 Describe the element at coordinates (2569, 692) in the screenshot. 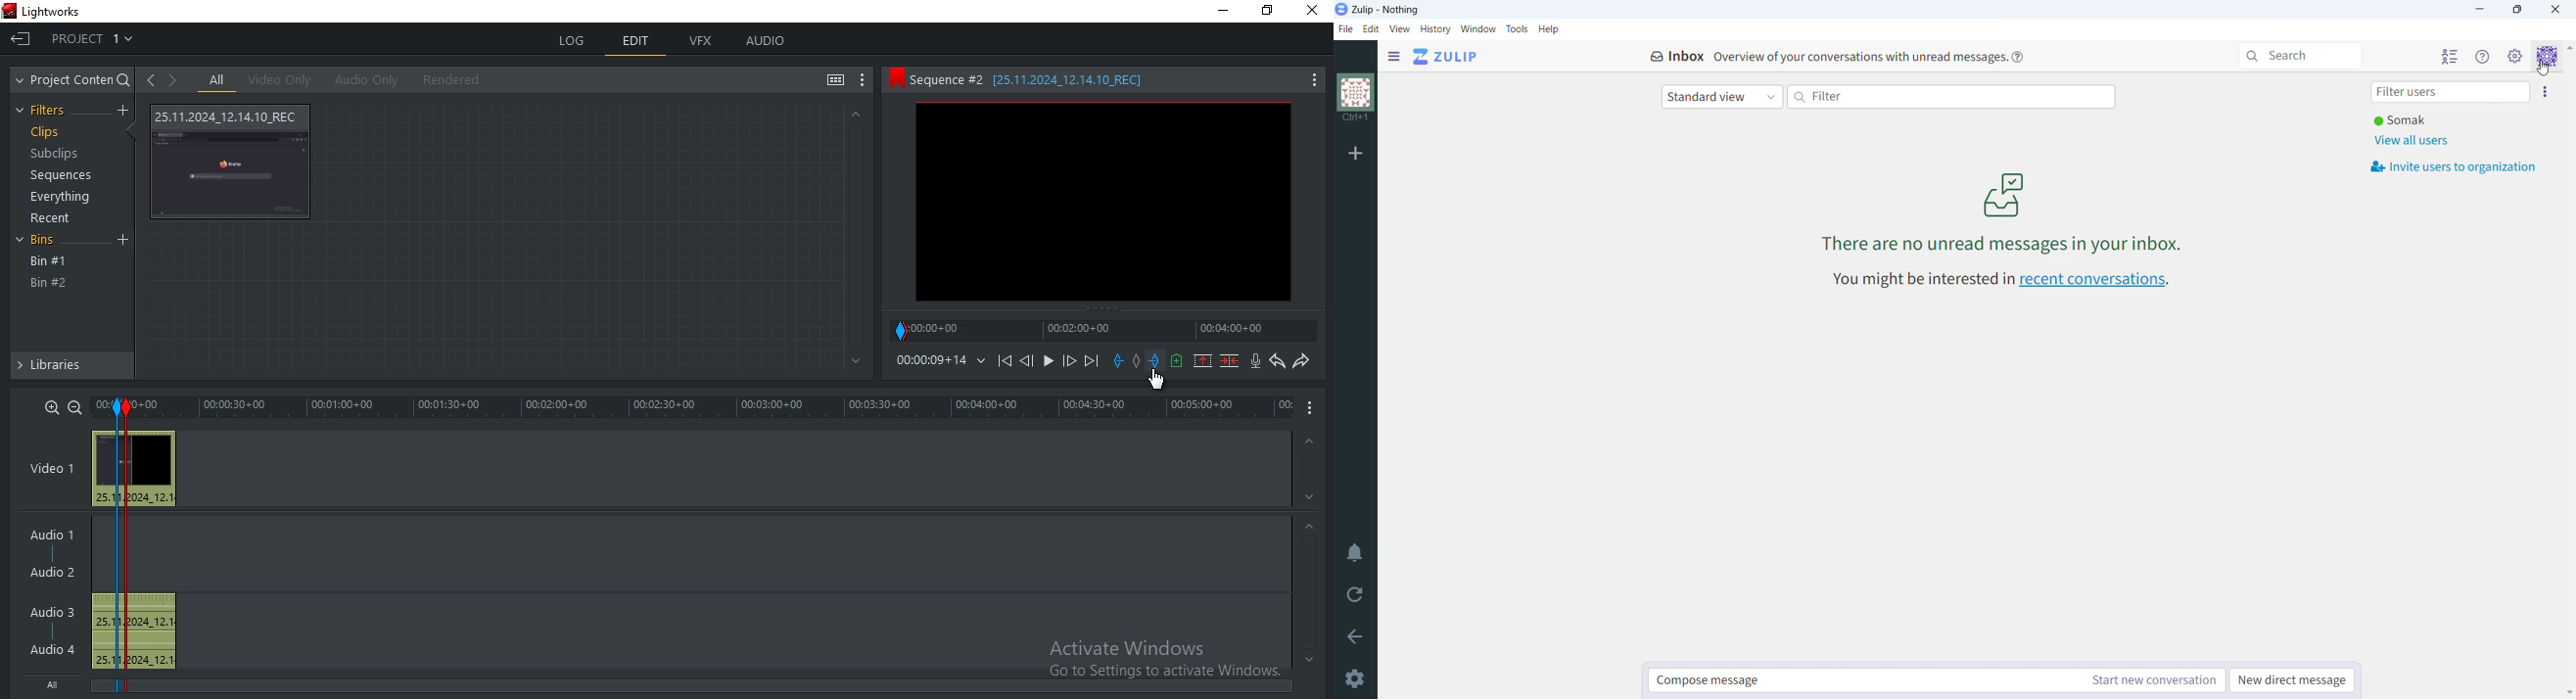

I see `scroll down` at that location.